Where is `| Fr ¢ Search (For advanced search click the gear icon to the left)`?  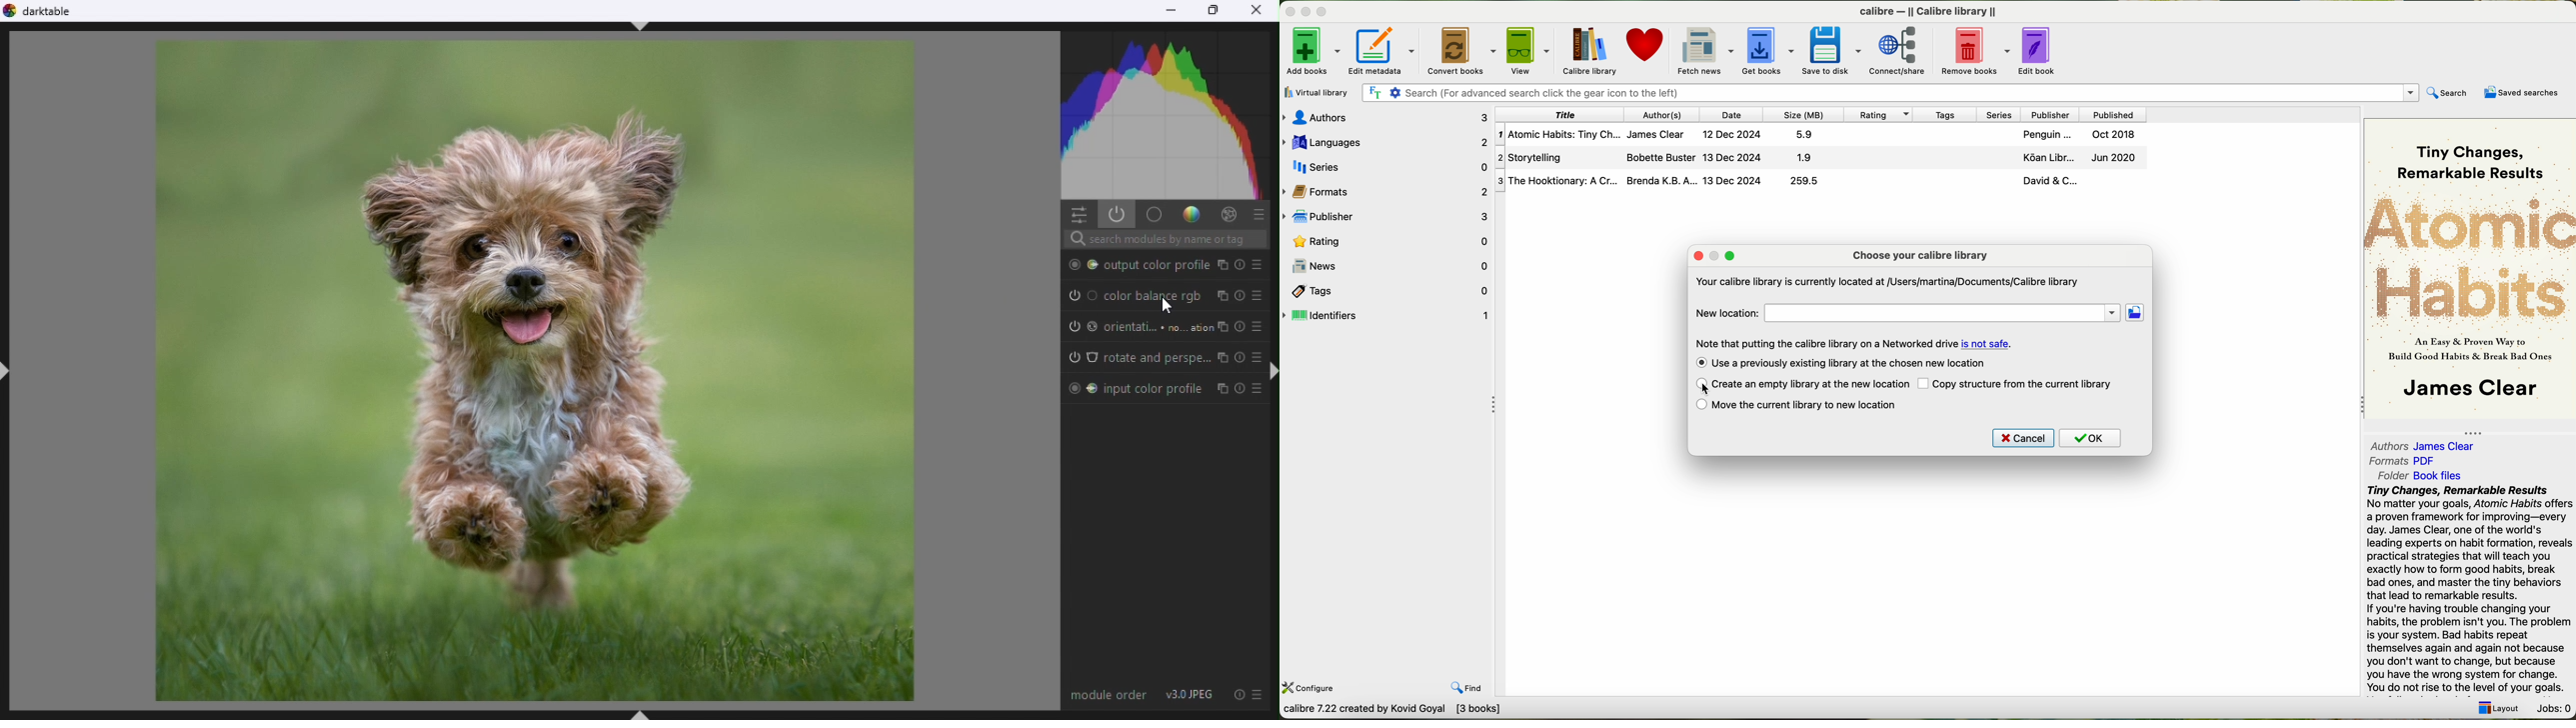 | Fr ¢ Search (For advanced search click the gear icon to the left) is located at coordinates (1887, 92).